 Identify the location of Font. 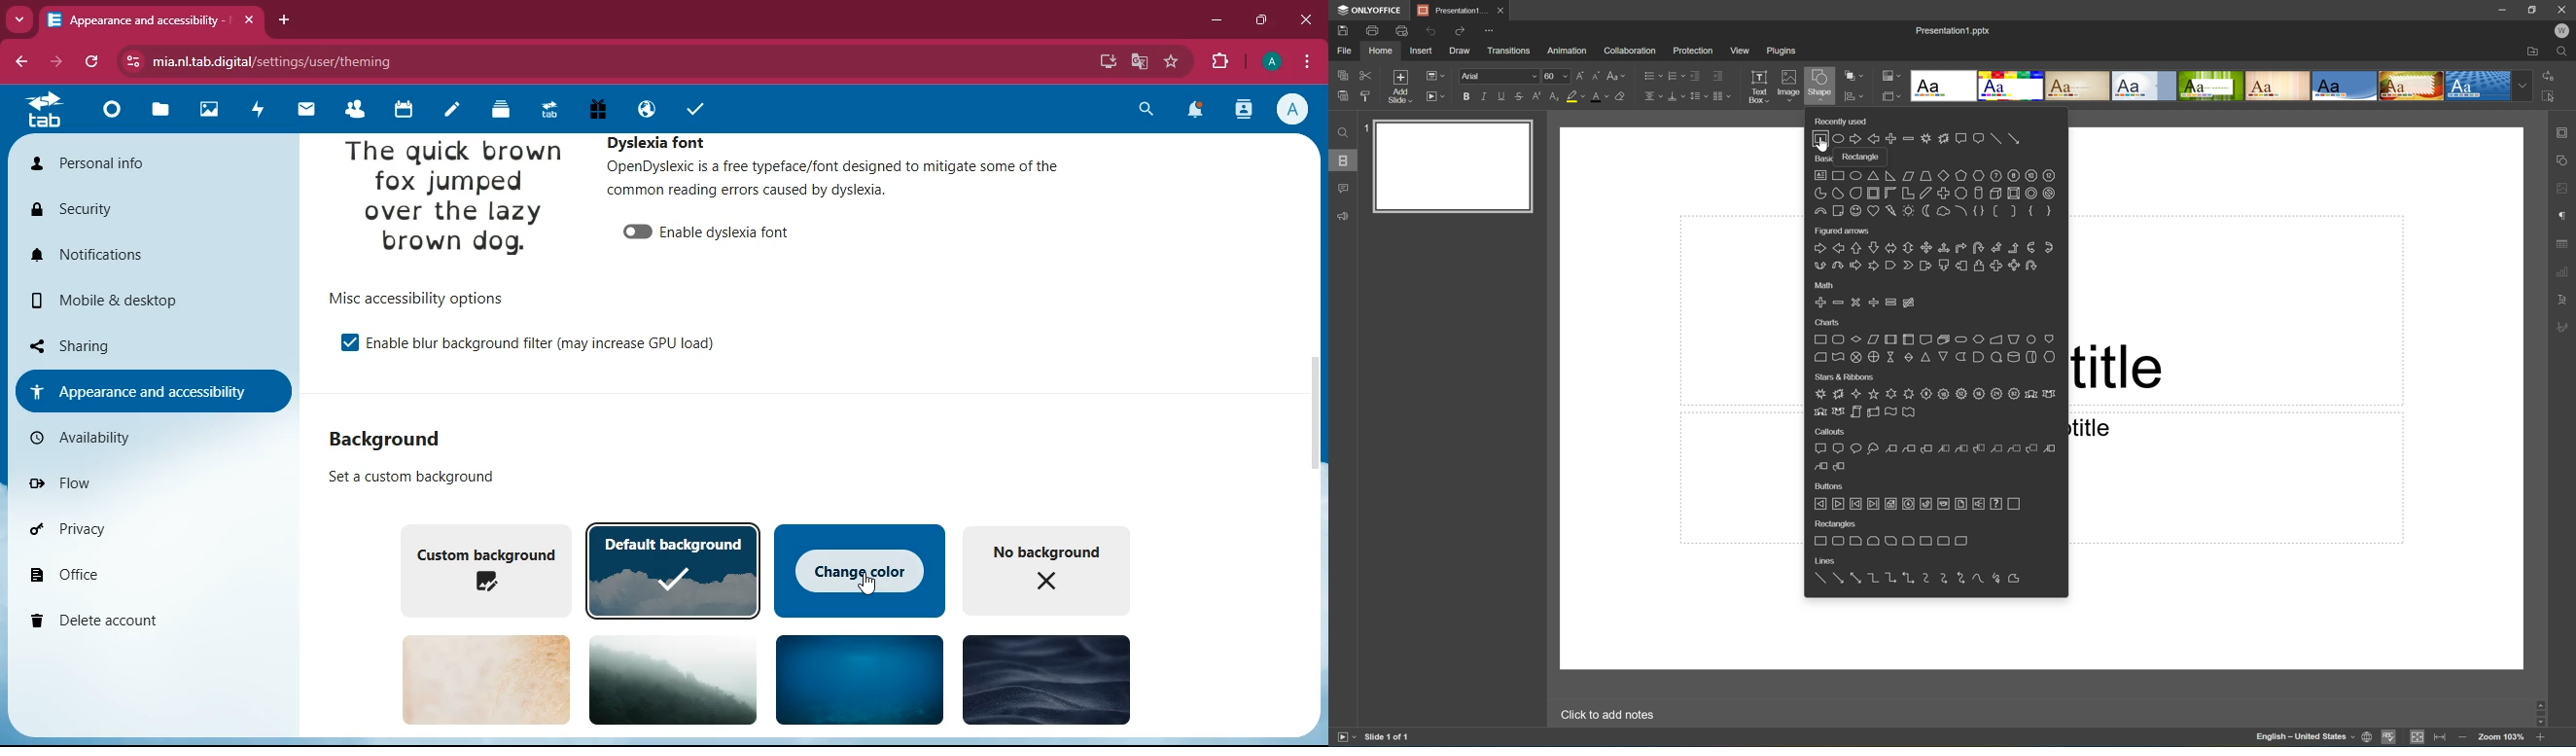
(1498, 76).